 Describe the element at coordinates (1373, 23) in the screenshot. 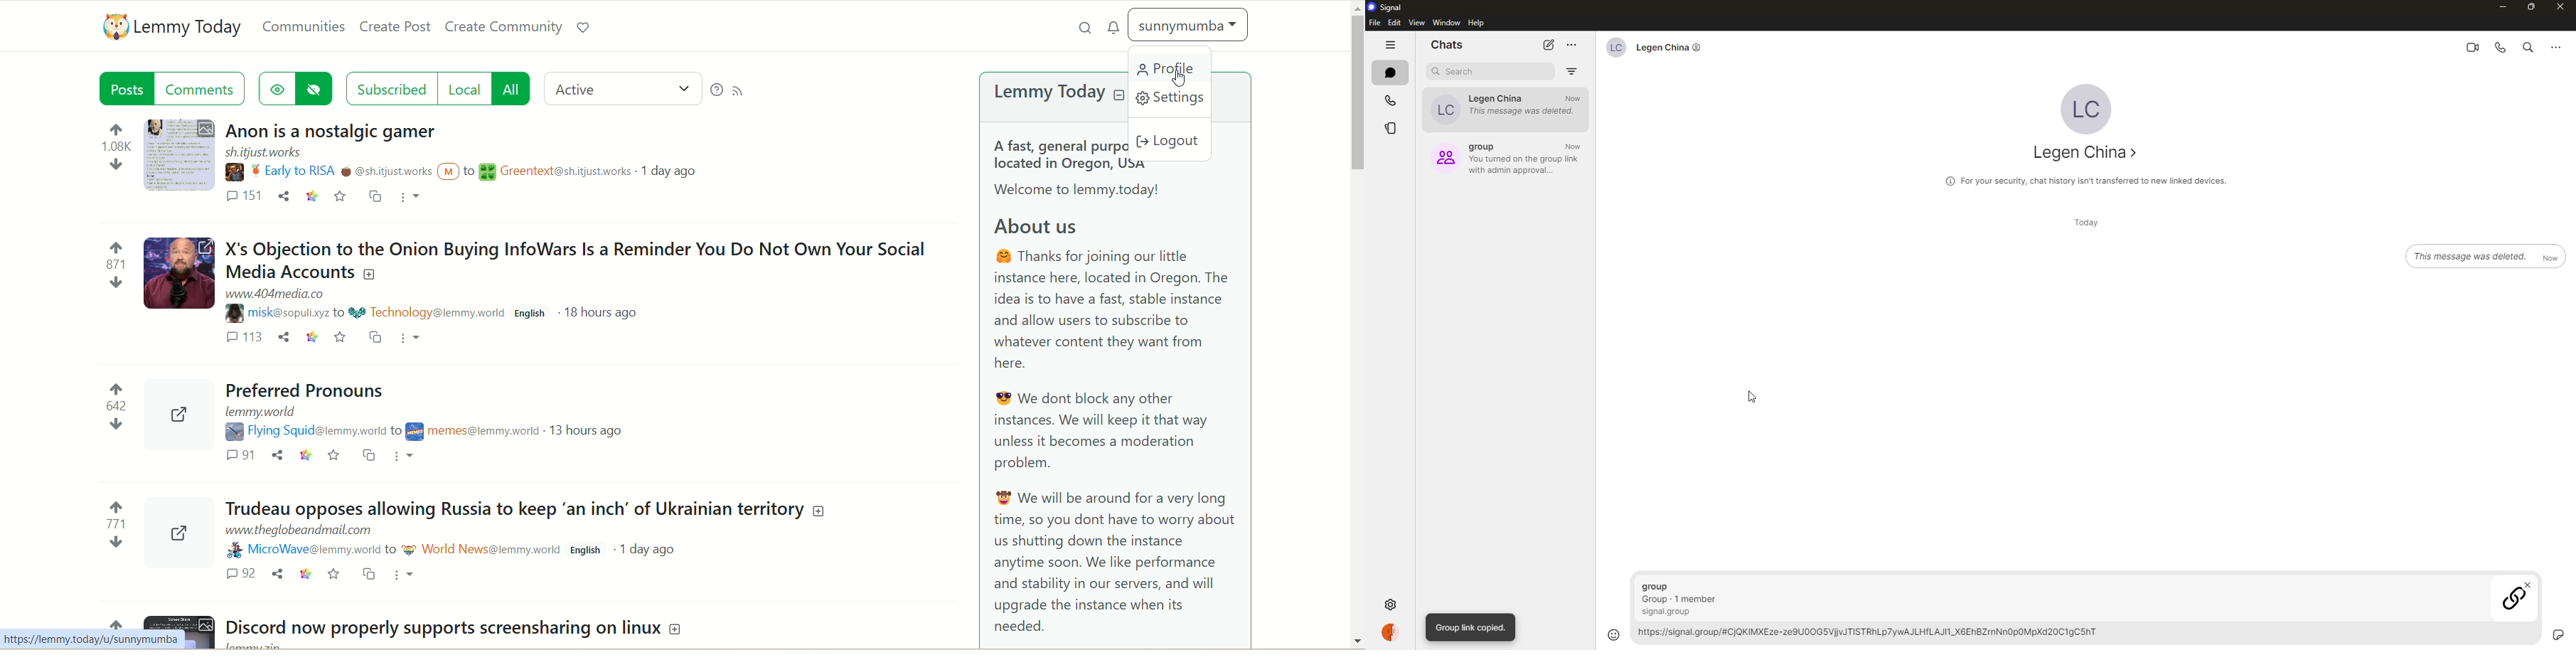

I see `file` at that location.